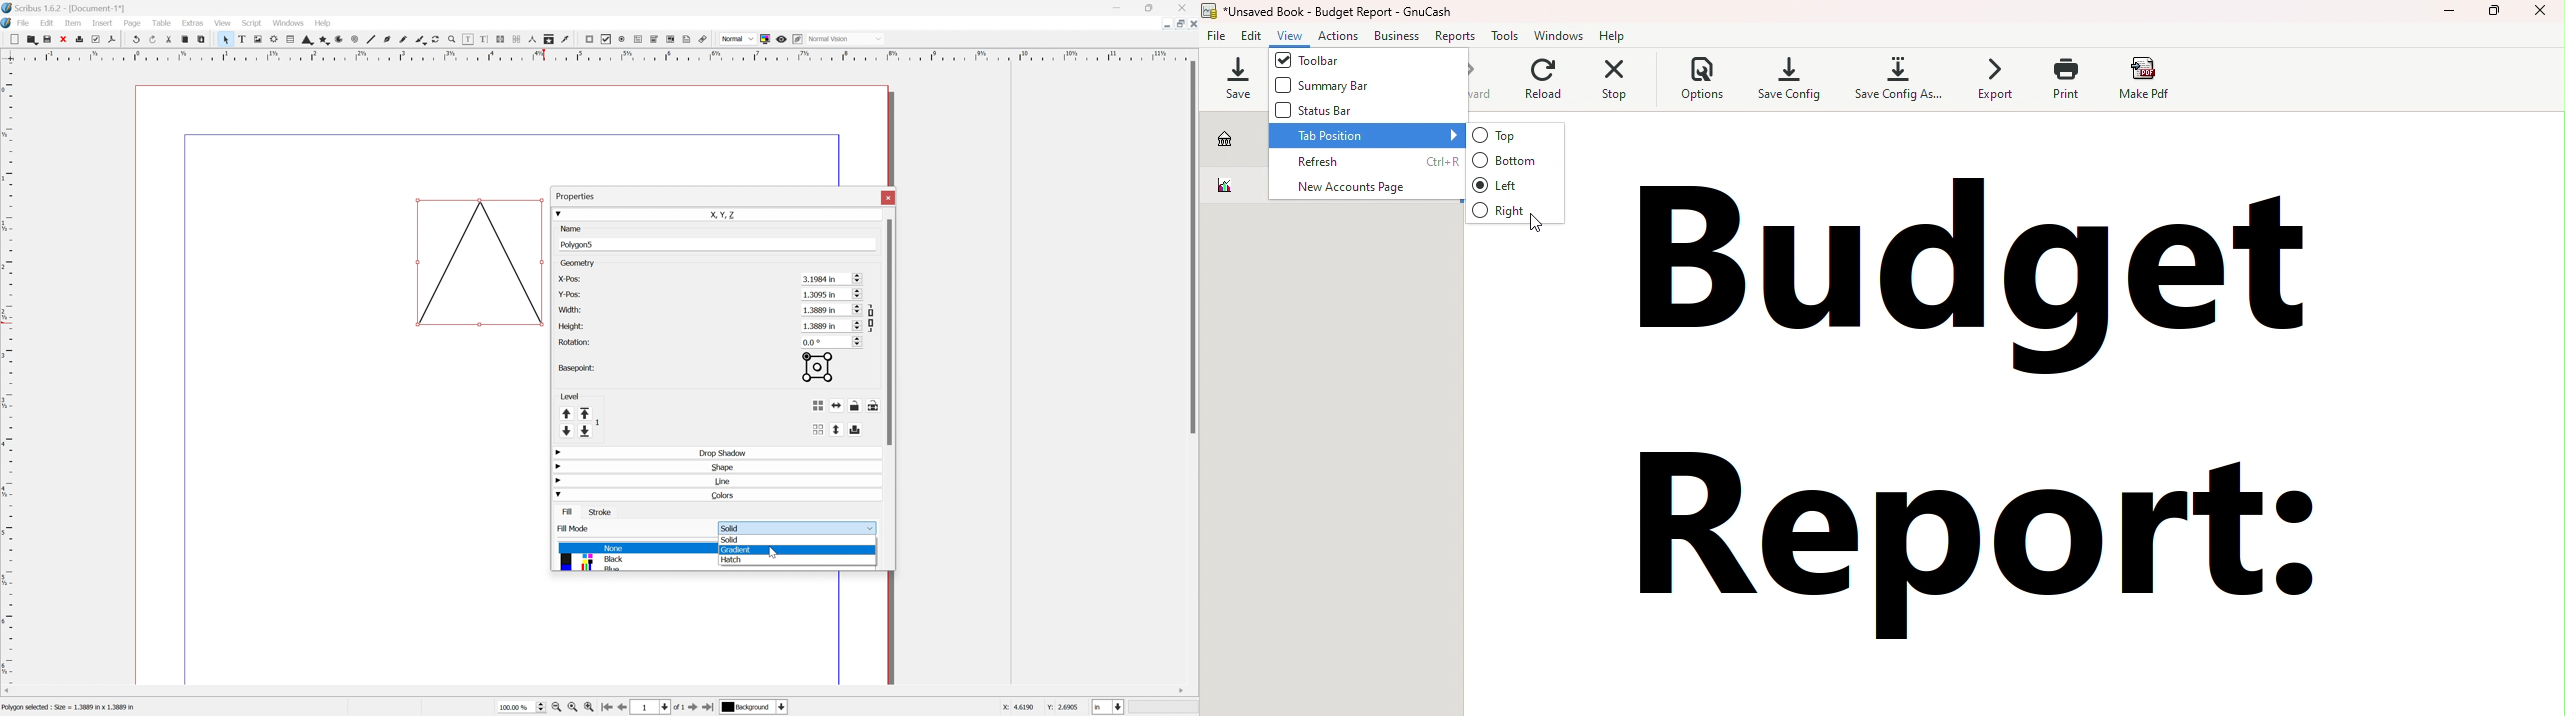  I want to click on Refresh, so click(1366, 159).